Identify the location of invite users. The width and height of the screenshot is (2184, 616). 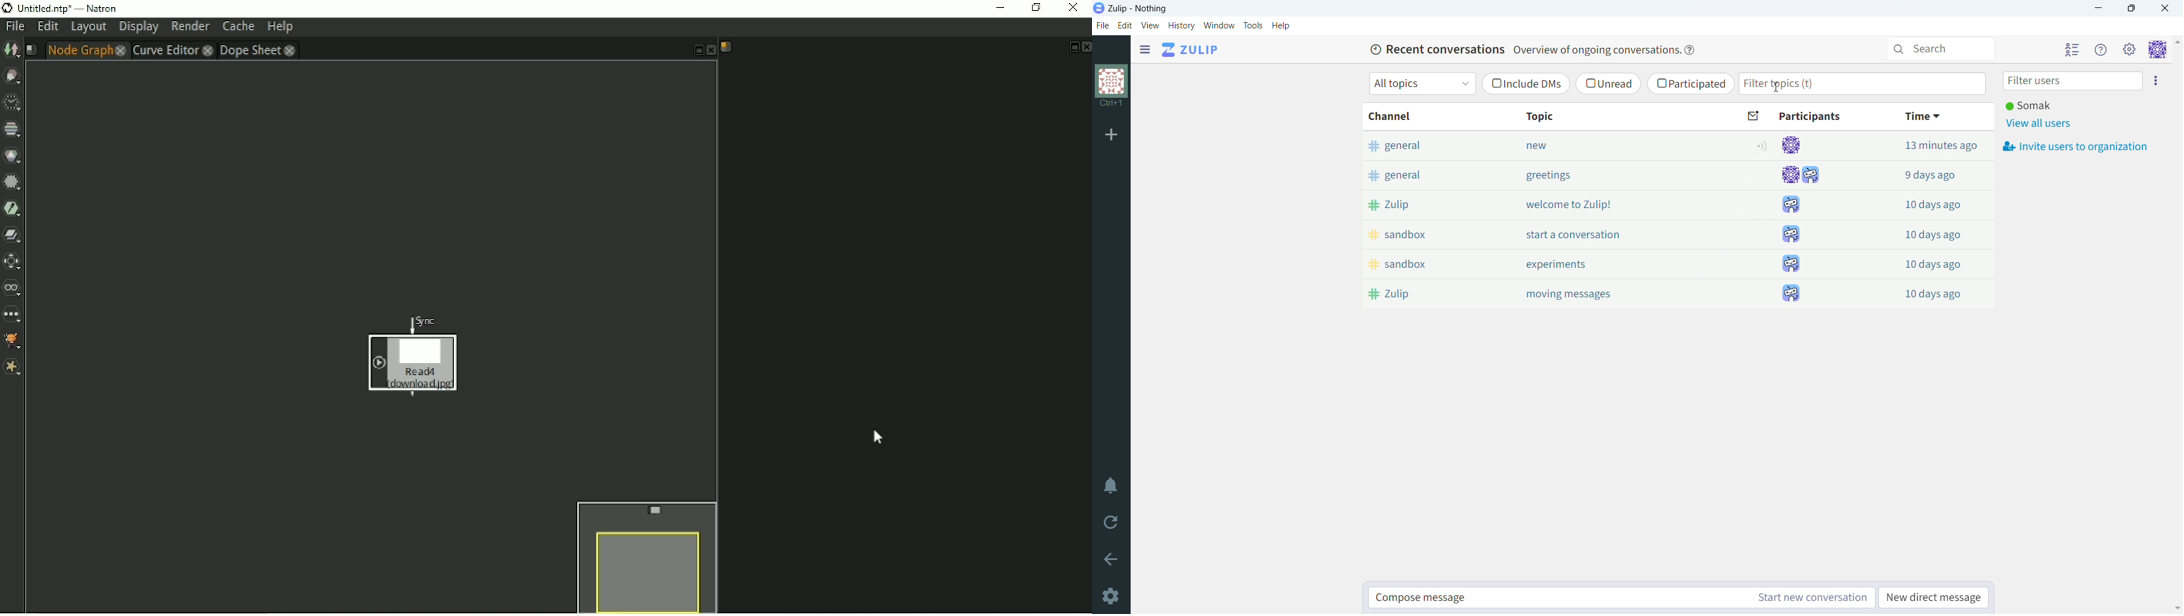
(2156, 80).